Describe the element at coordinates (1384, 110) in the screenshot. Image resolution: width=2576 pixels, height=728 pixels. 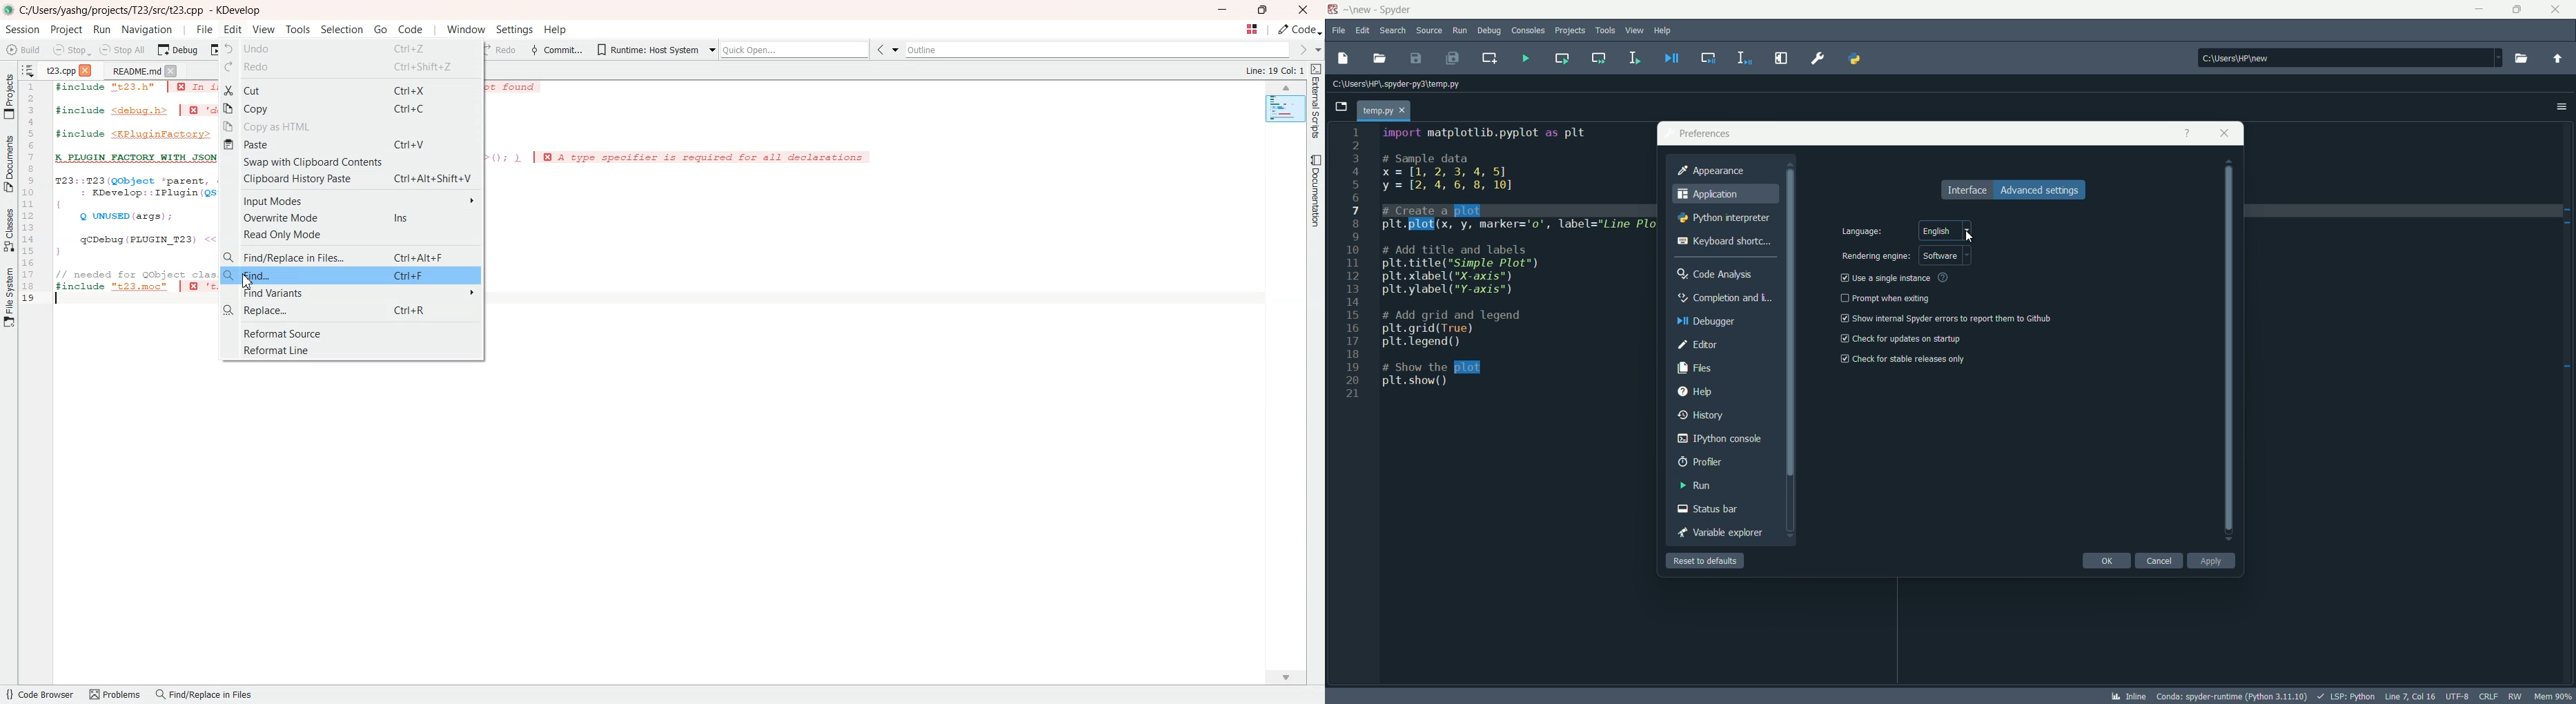
I see `temp.py` at that location.